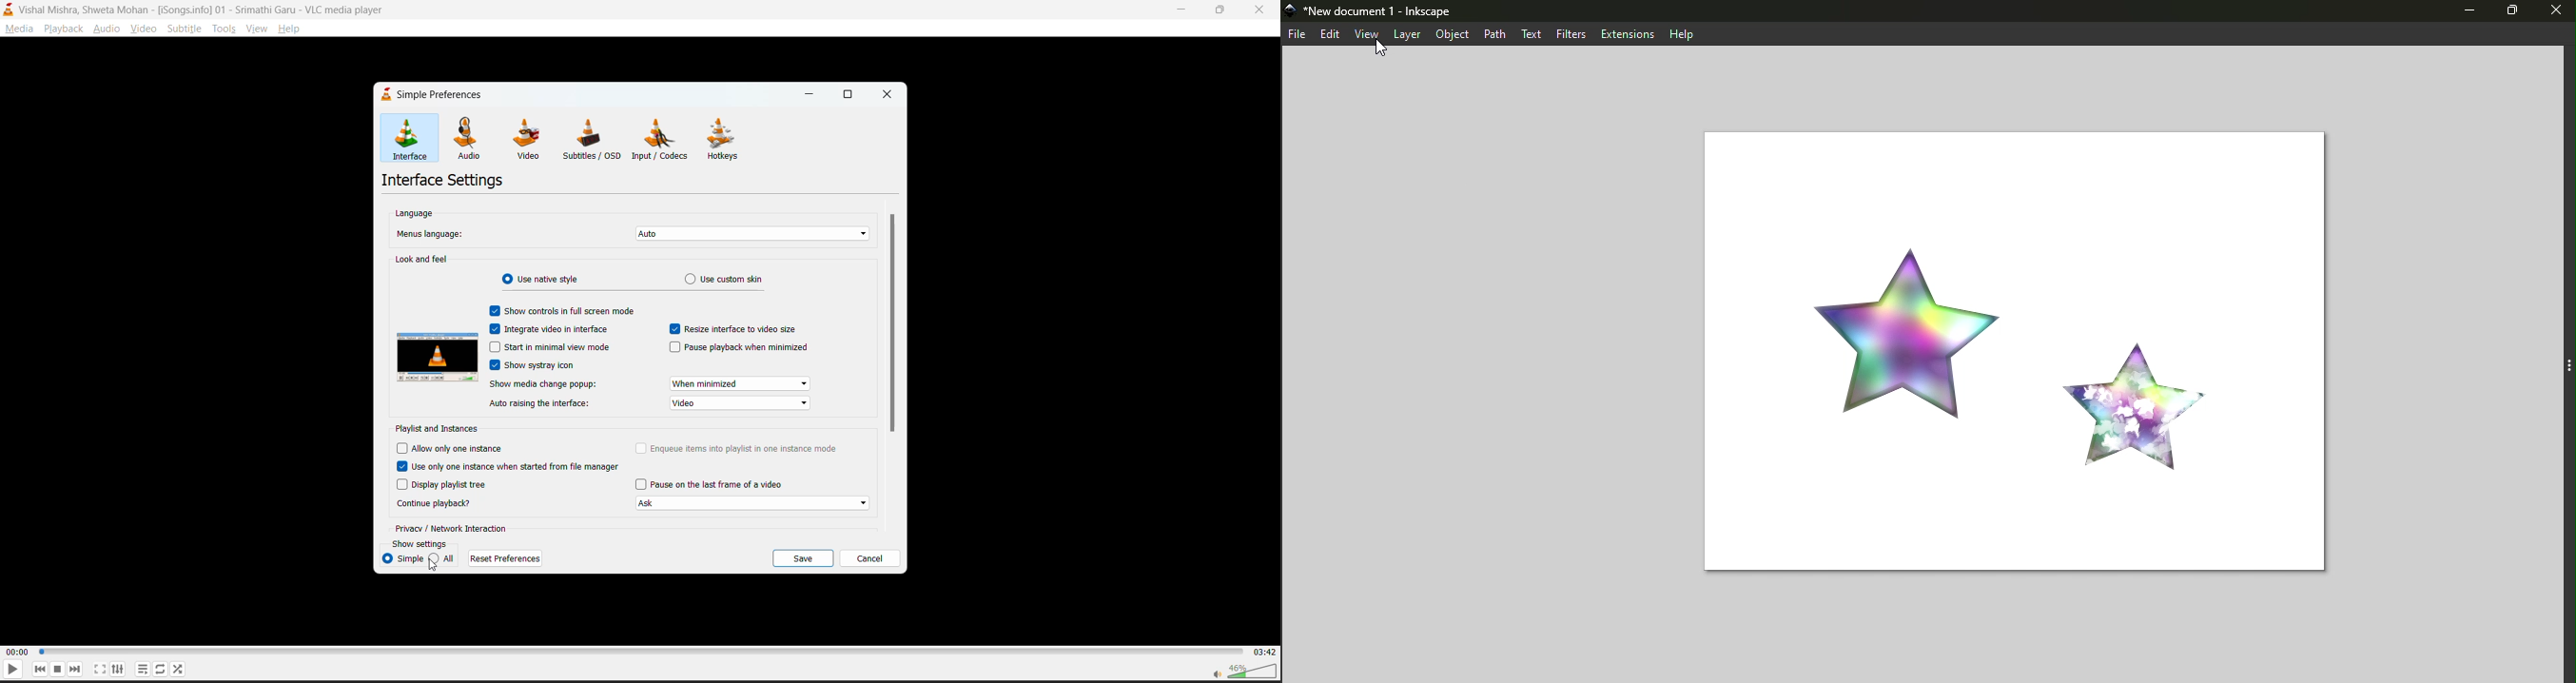  What do you see at coordinates (740, 404) in the screenshot?
I see `video` at bounding box center [740, 404].